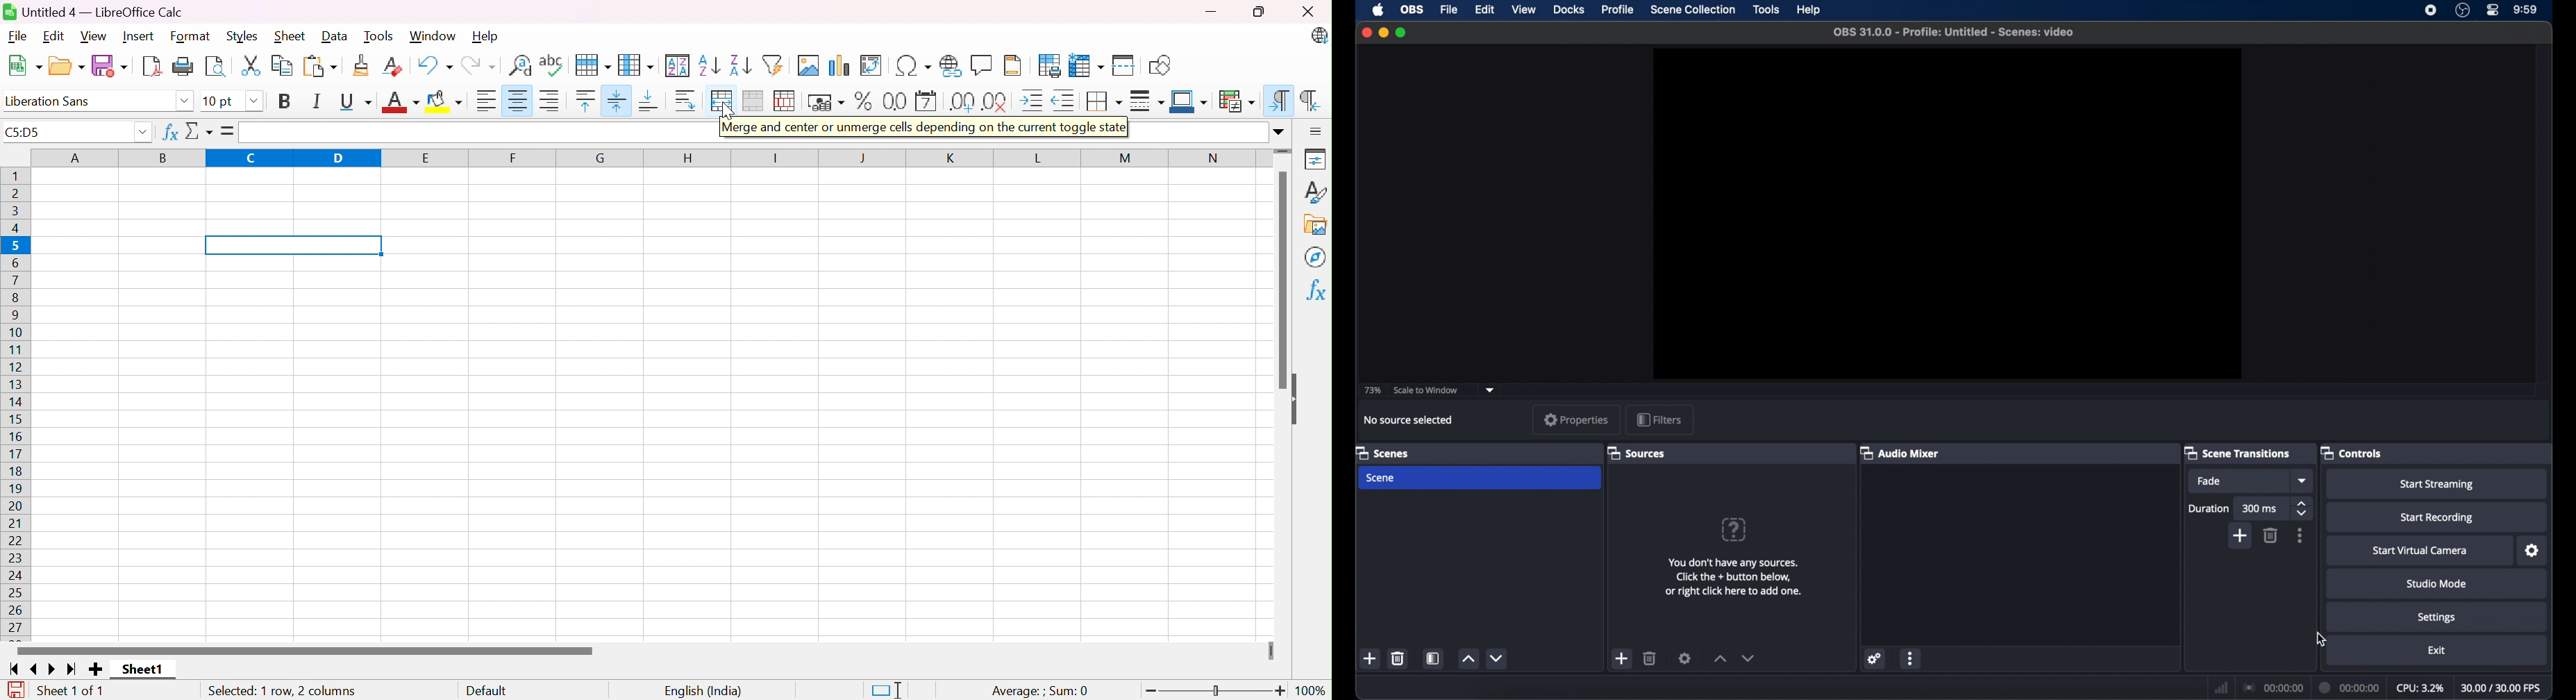  What do you see at coordinates (585, 101) in the screenshot?
I see `Align Top` at bounding box center [585, 101].